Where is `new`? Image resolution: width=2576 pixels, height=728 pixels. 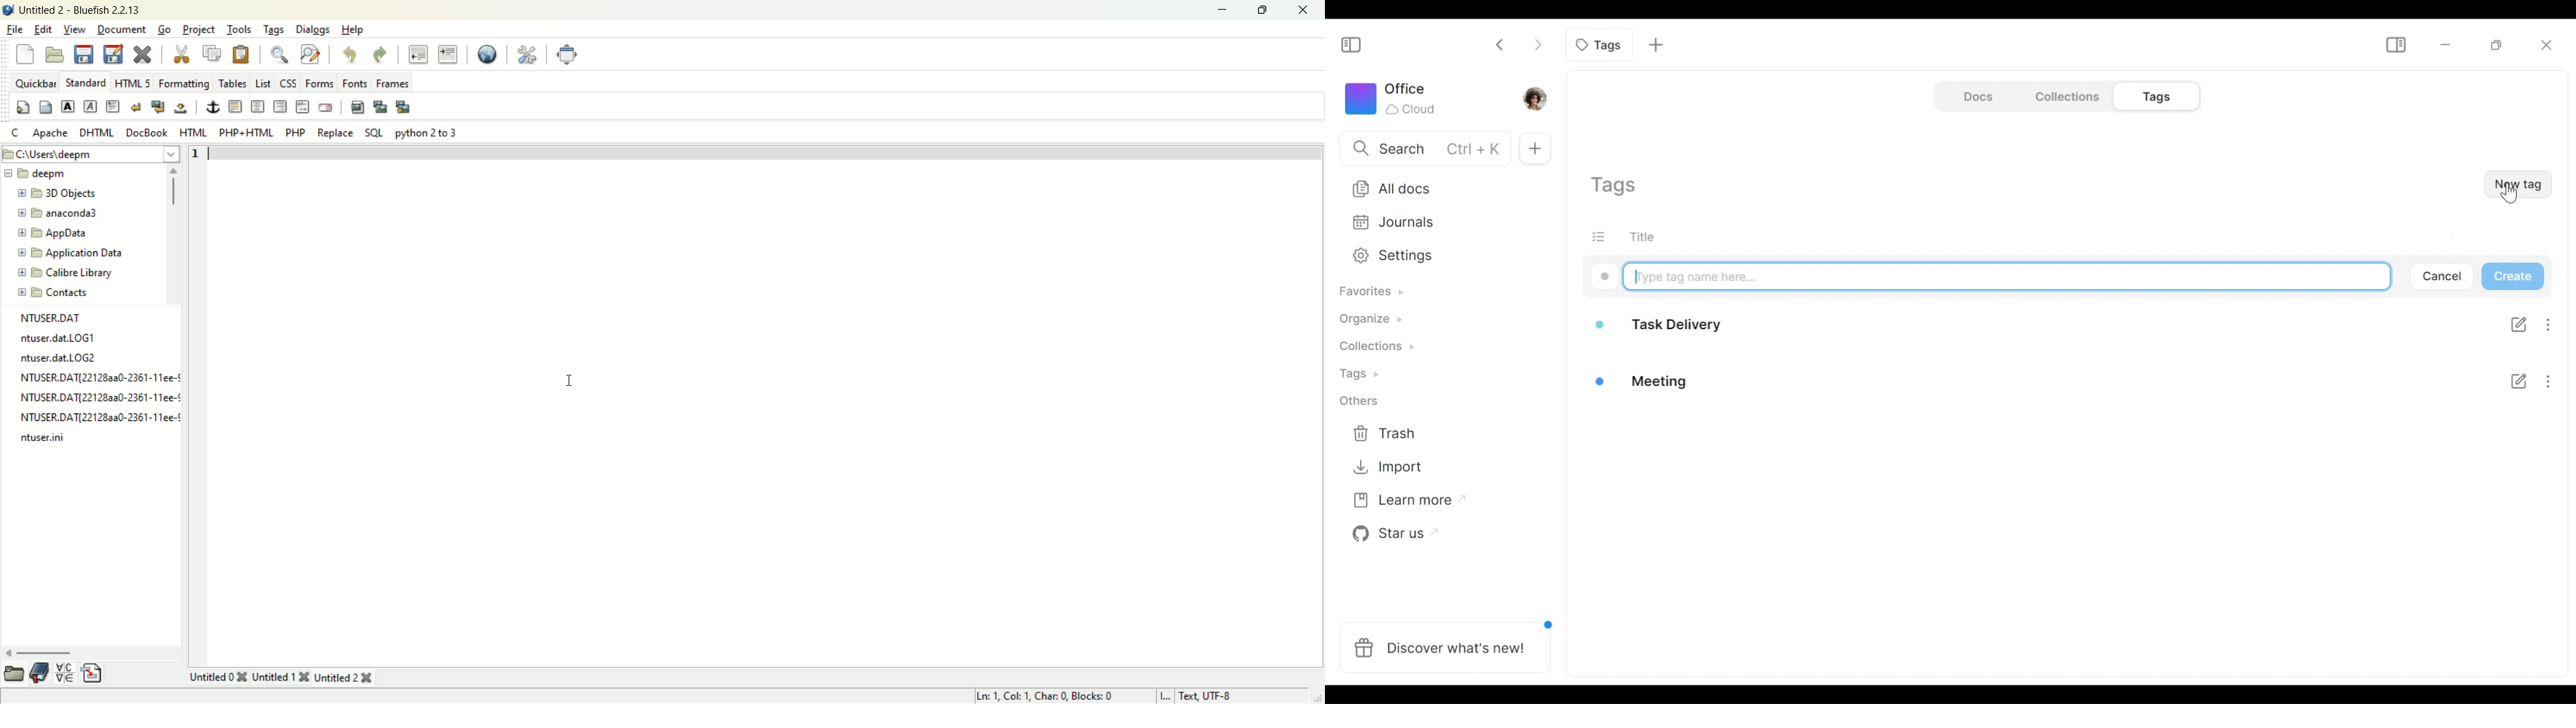
new is located at coordinates (26, 55).